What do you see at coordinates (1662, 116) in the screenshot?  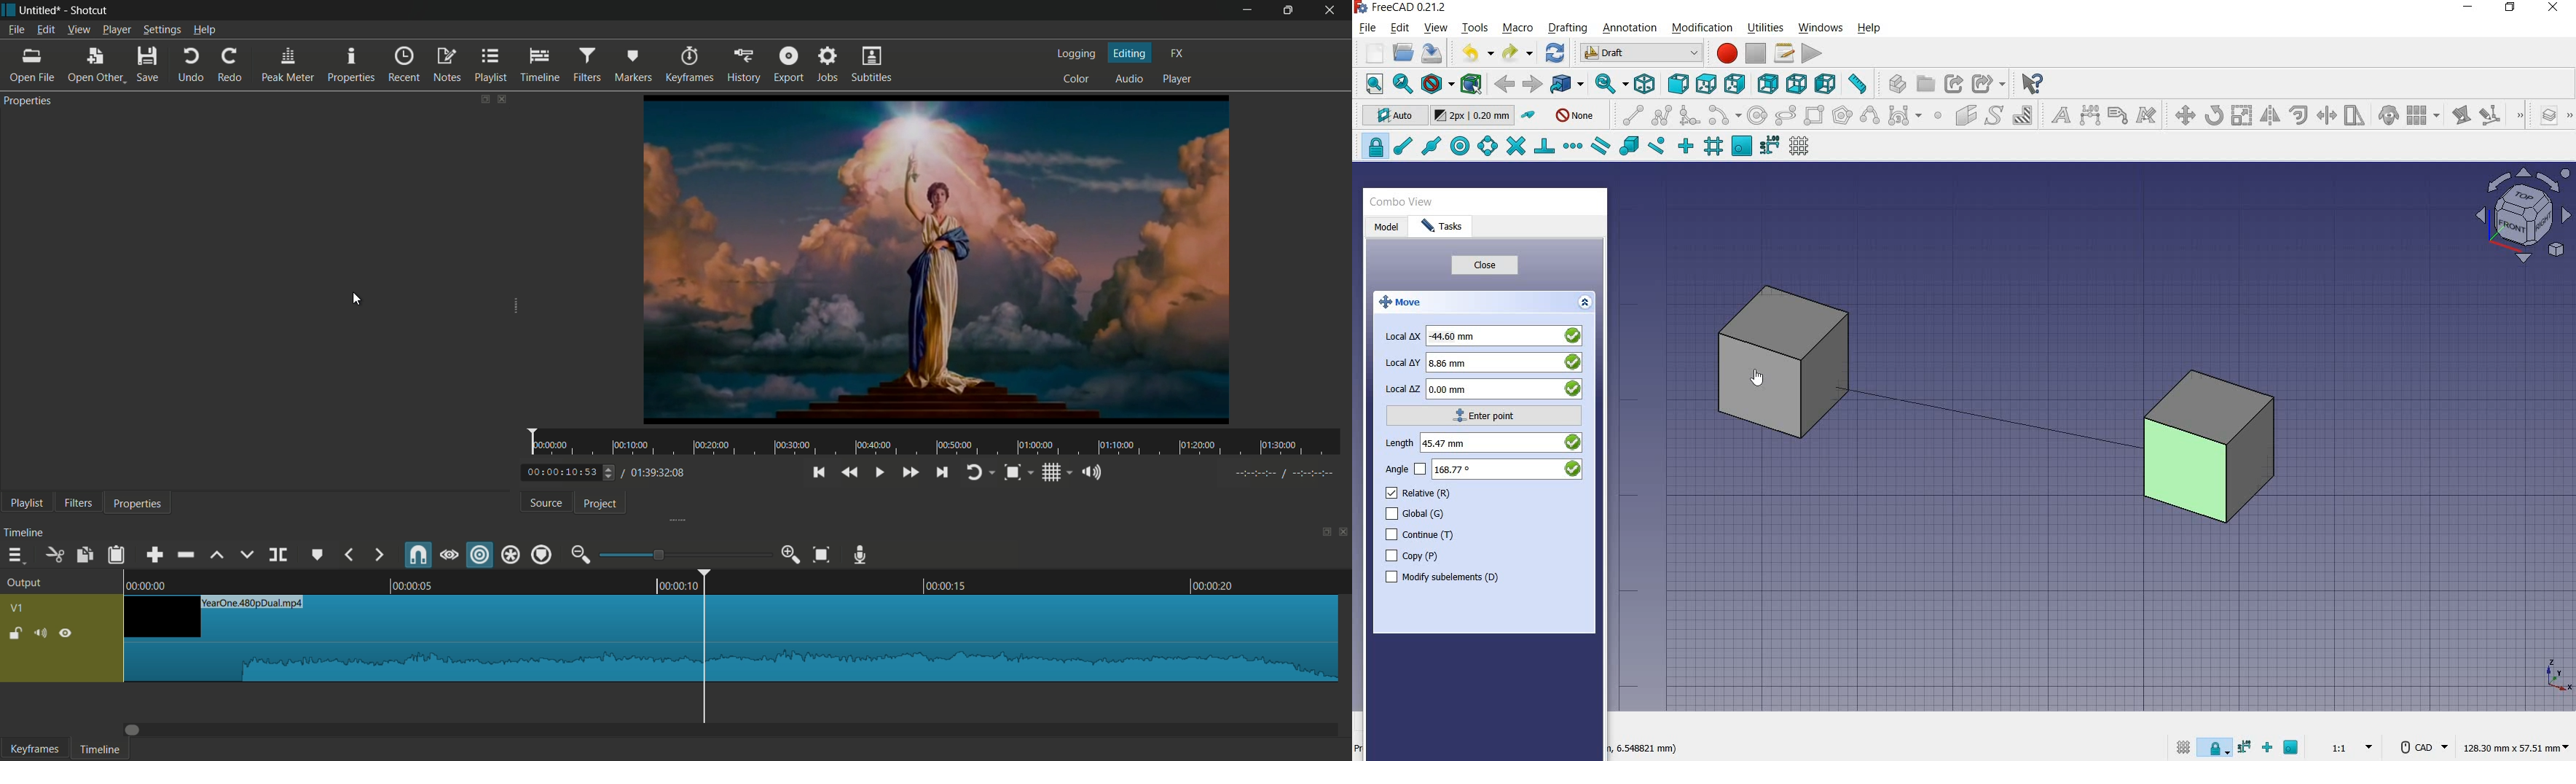 I see `polyline` at bounding box center [1662, 116].